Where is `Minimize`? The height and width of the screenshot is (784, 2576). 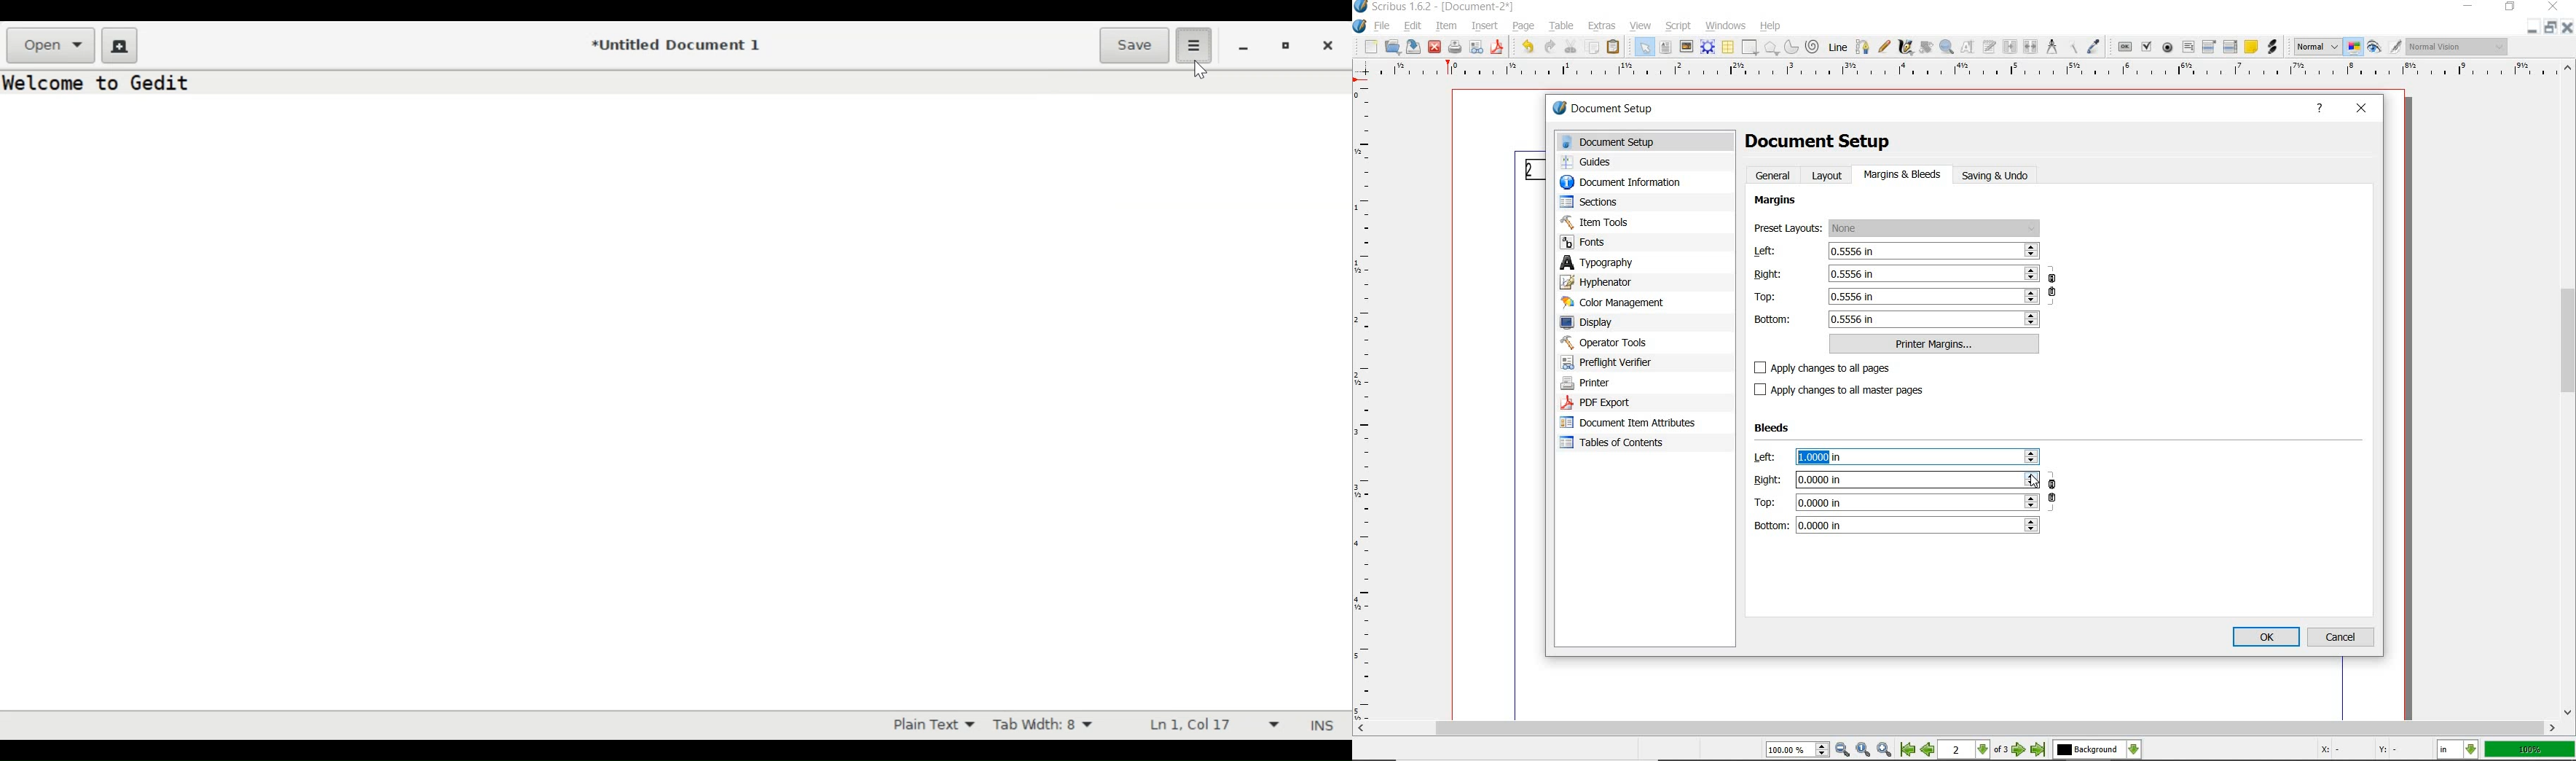
Minimize is located at coordinates (2551, 29).